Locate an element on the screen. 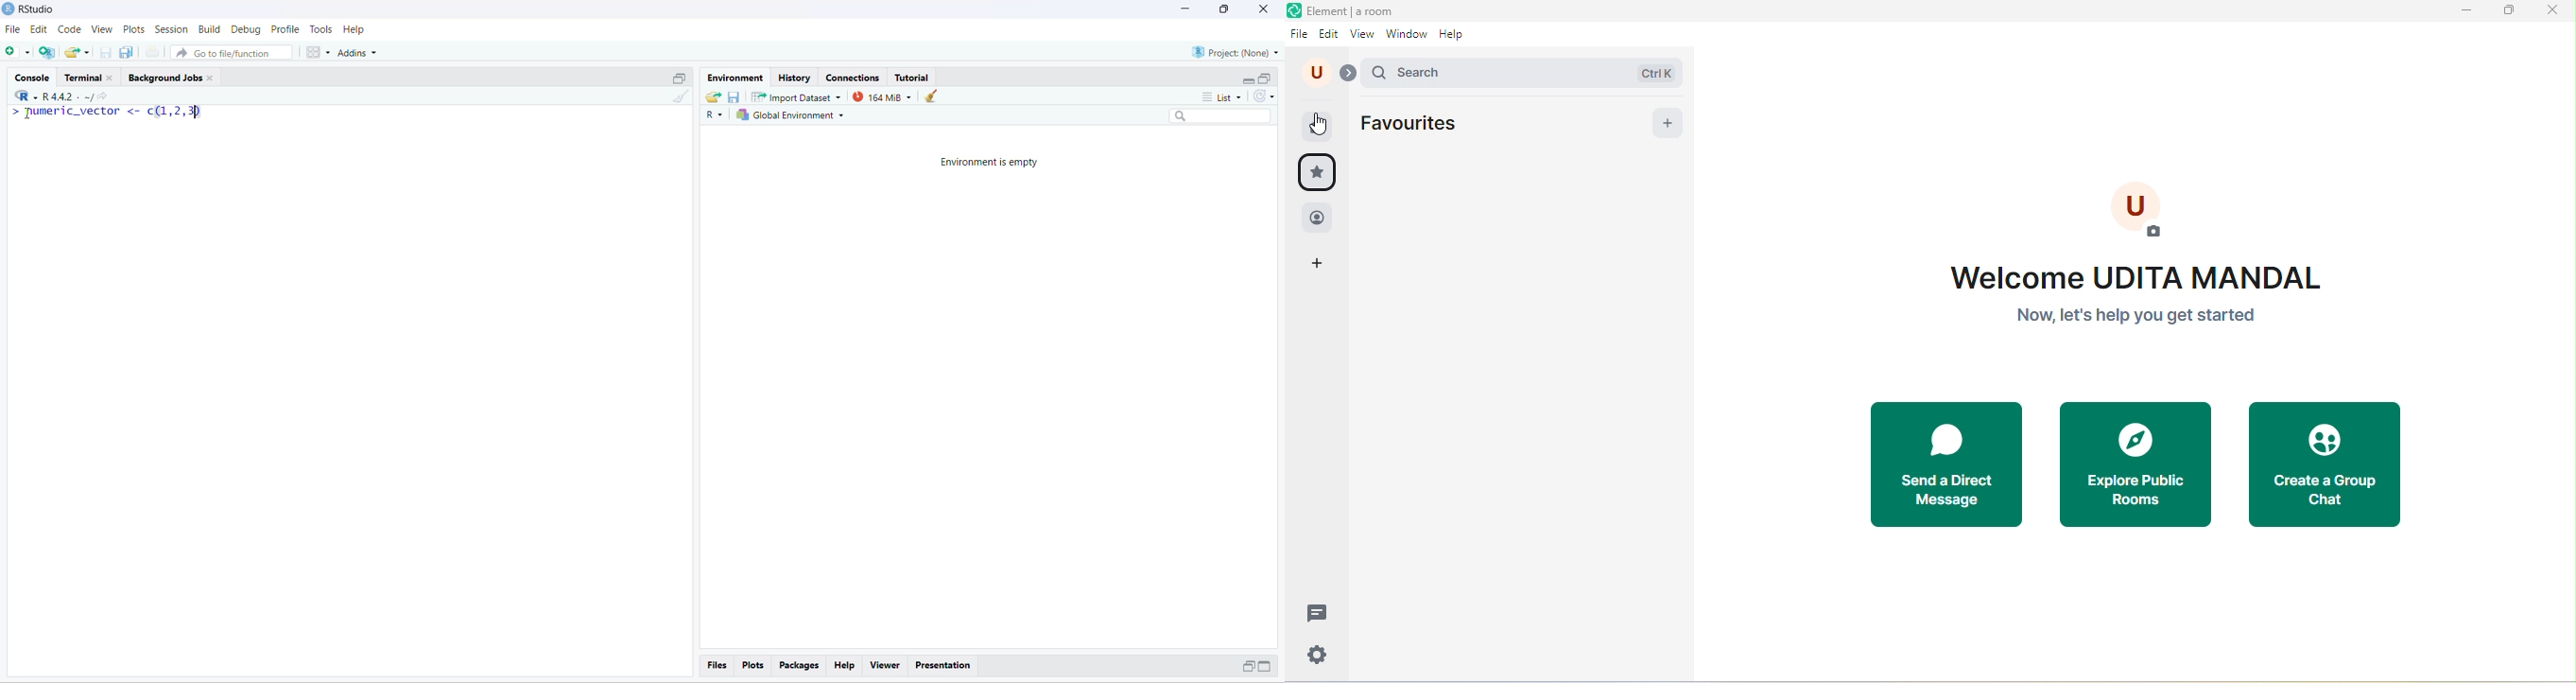  create a group chat is located at coordinates (2326, 468).